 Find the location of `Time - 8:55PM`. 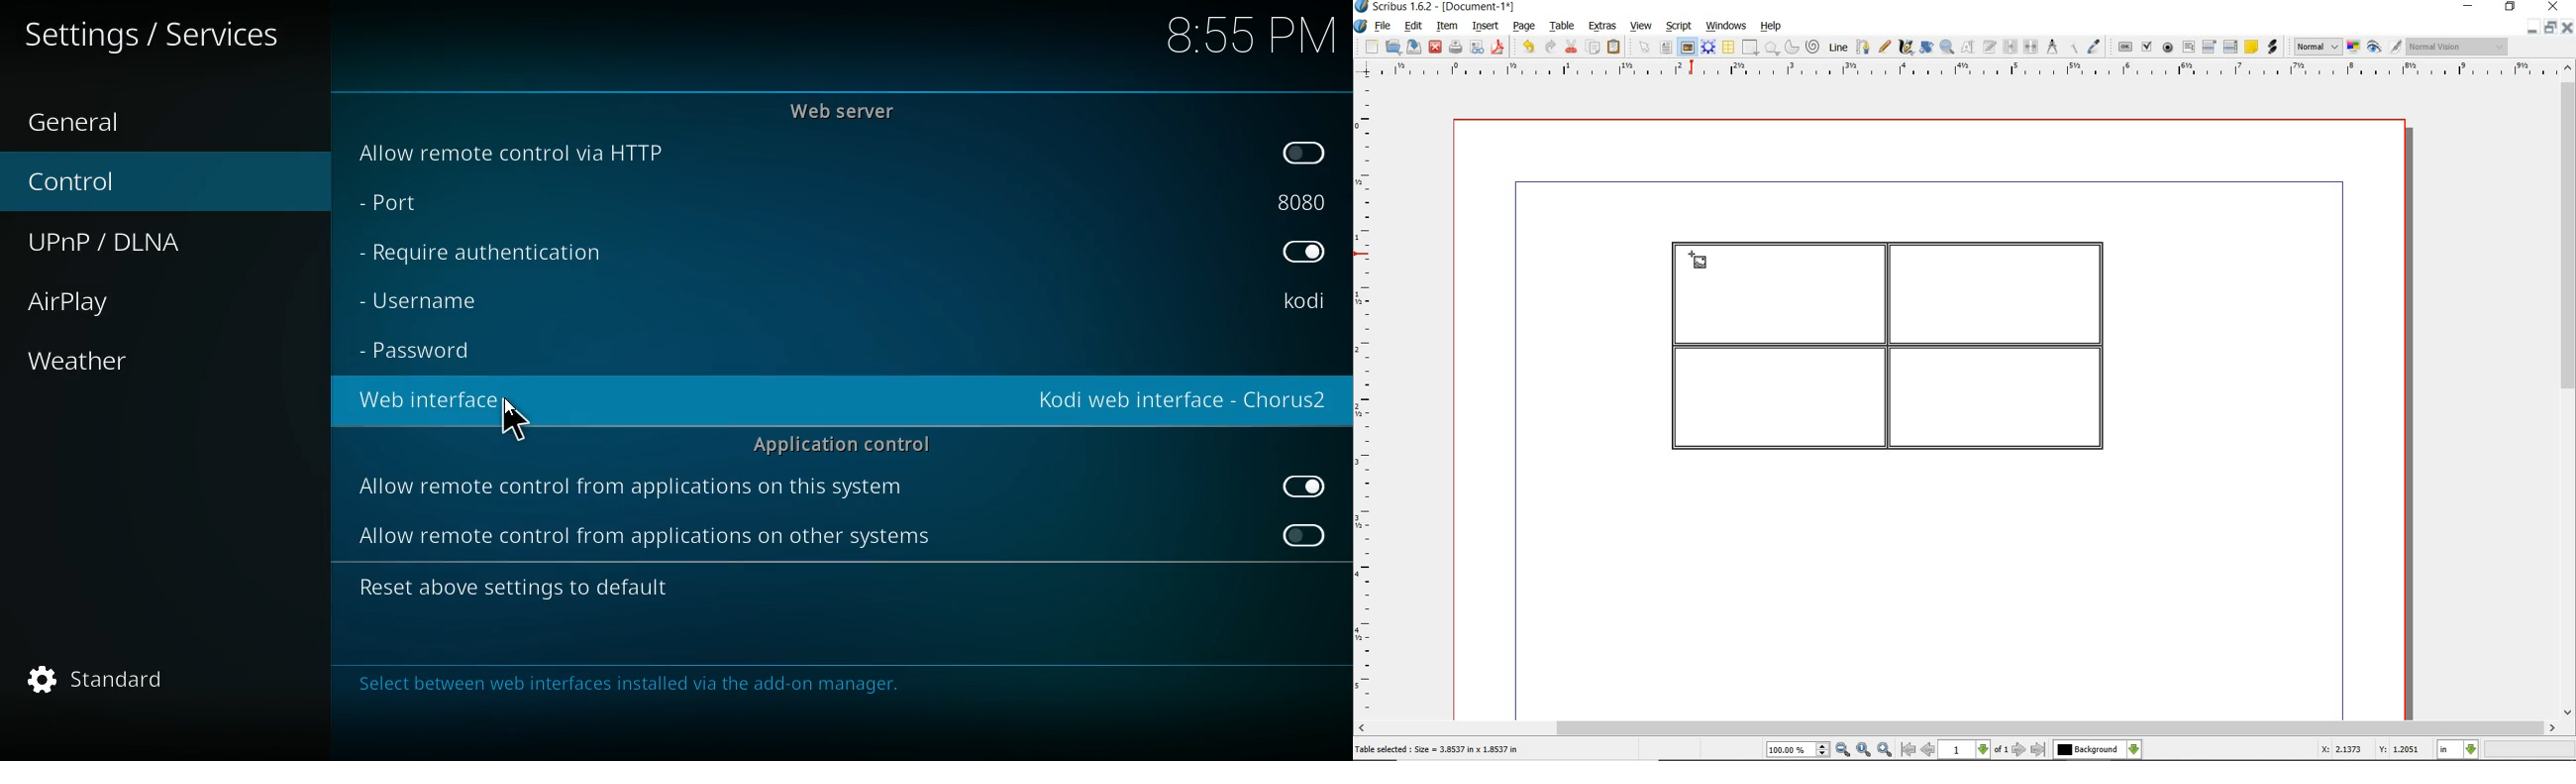

Time - 8:55PM is located at coordinates (1251, 37).